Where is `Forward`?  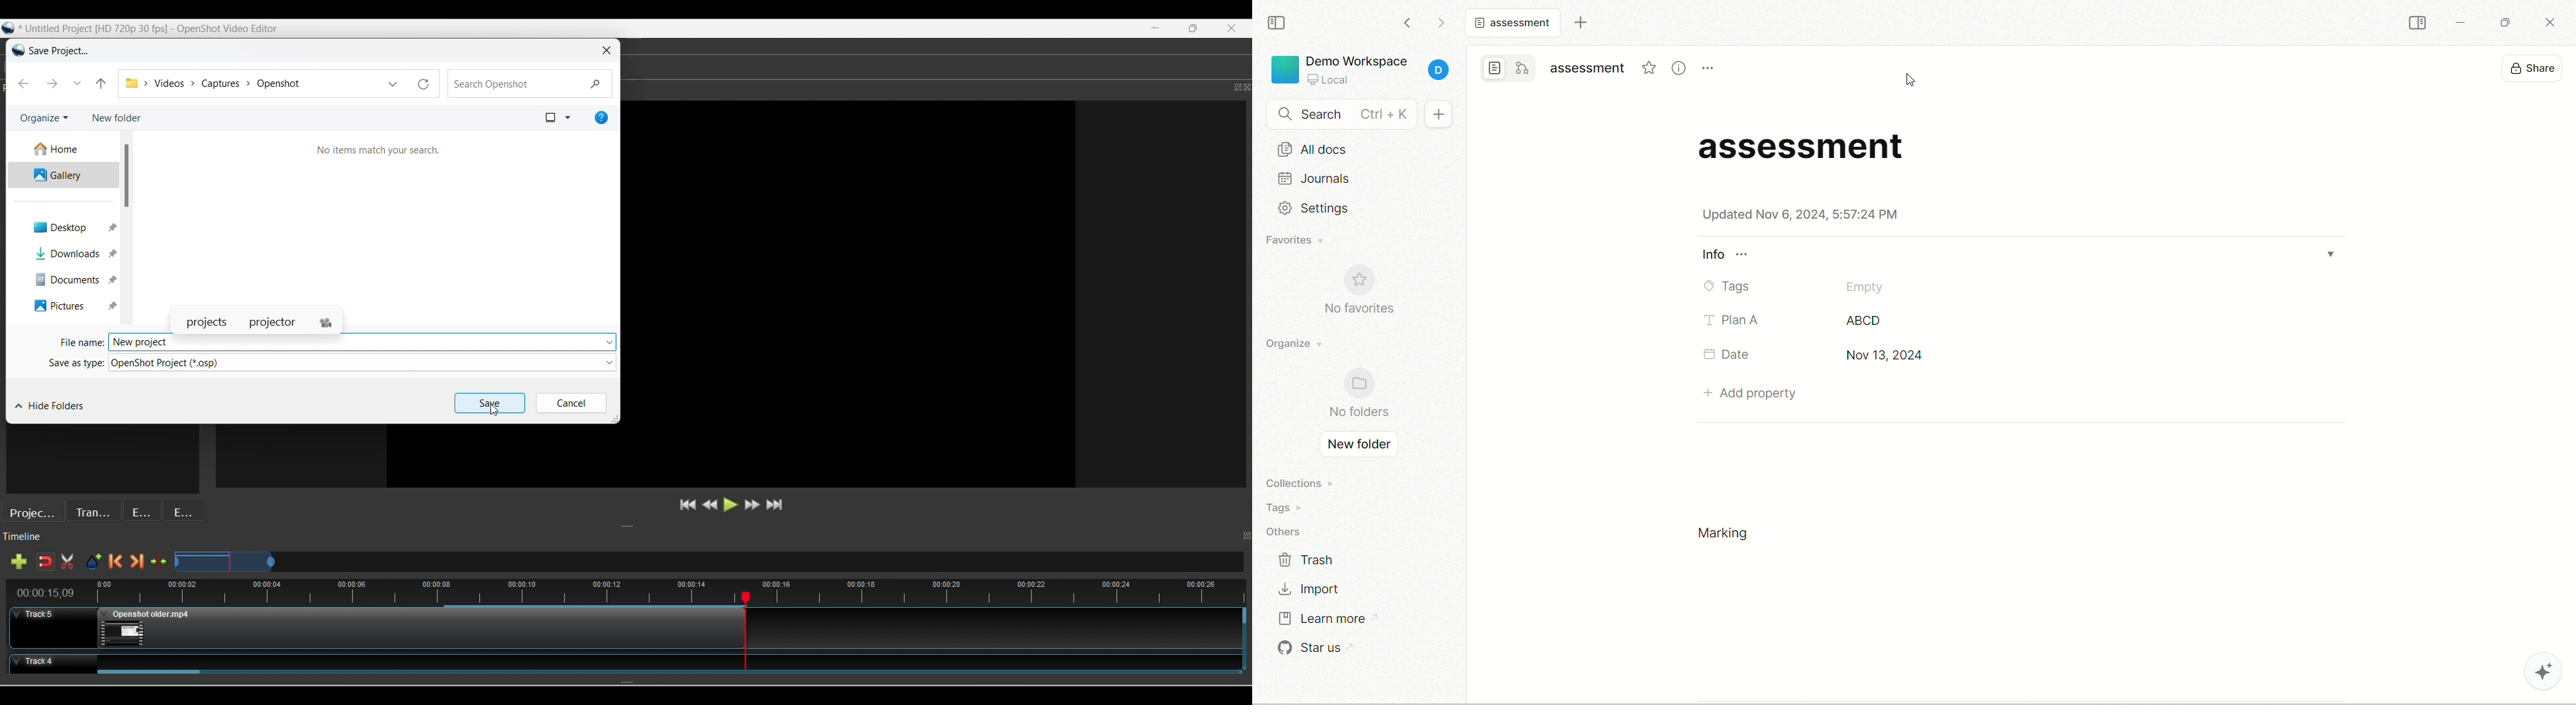
Forward is located at coordinates (52, 83).